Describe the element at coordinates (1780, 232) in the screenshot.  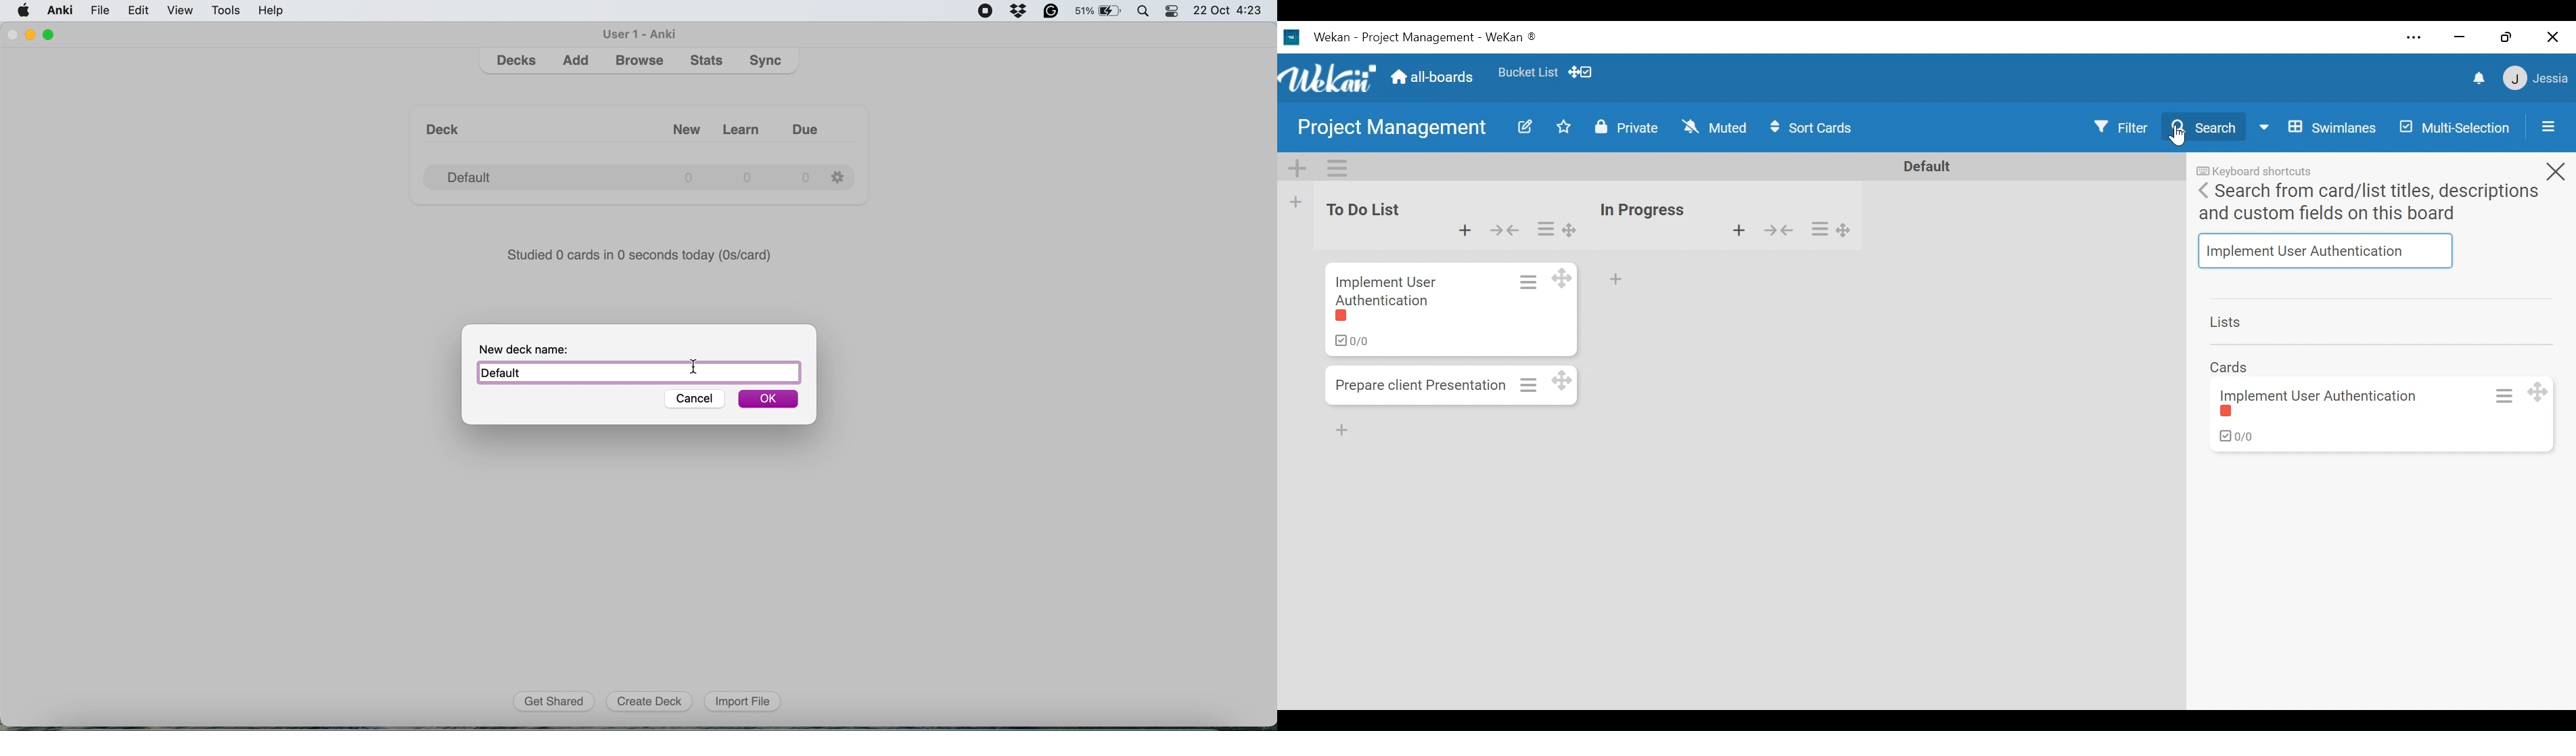
I see `collapse` at that location.